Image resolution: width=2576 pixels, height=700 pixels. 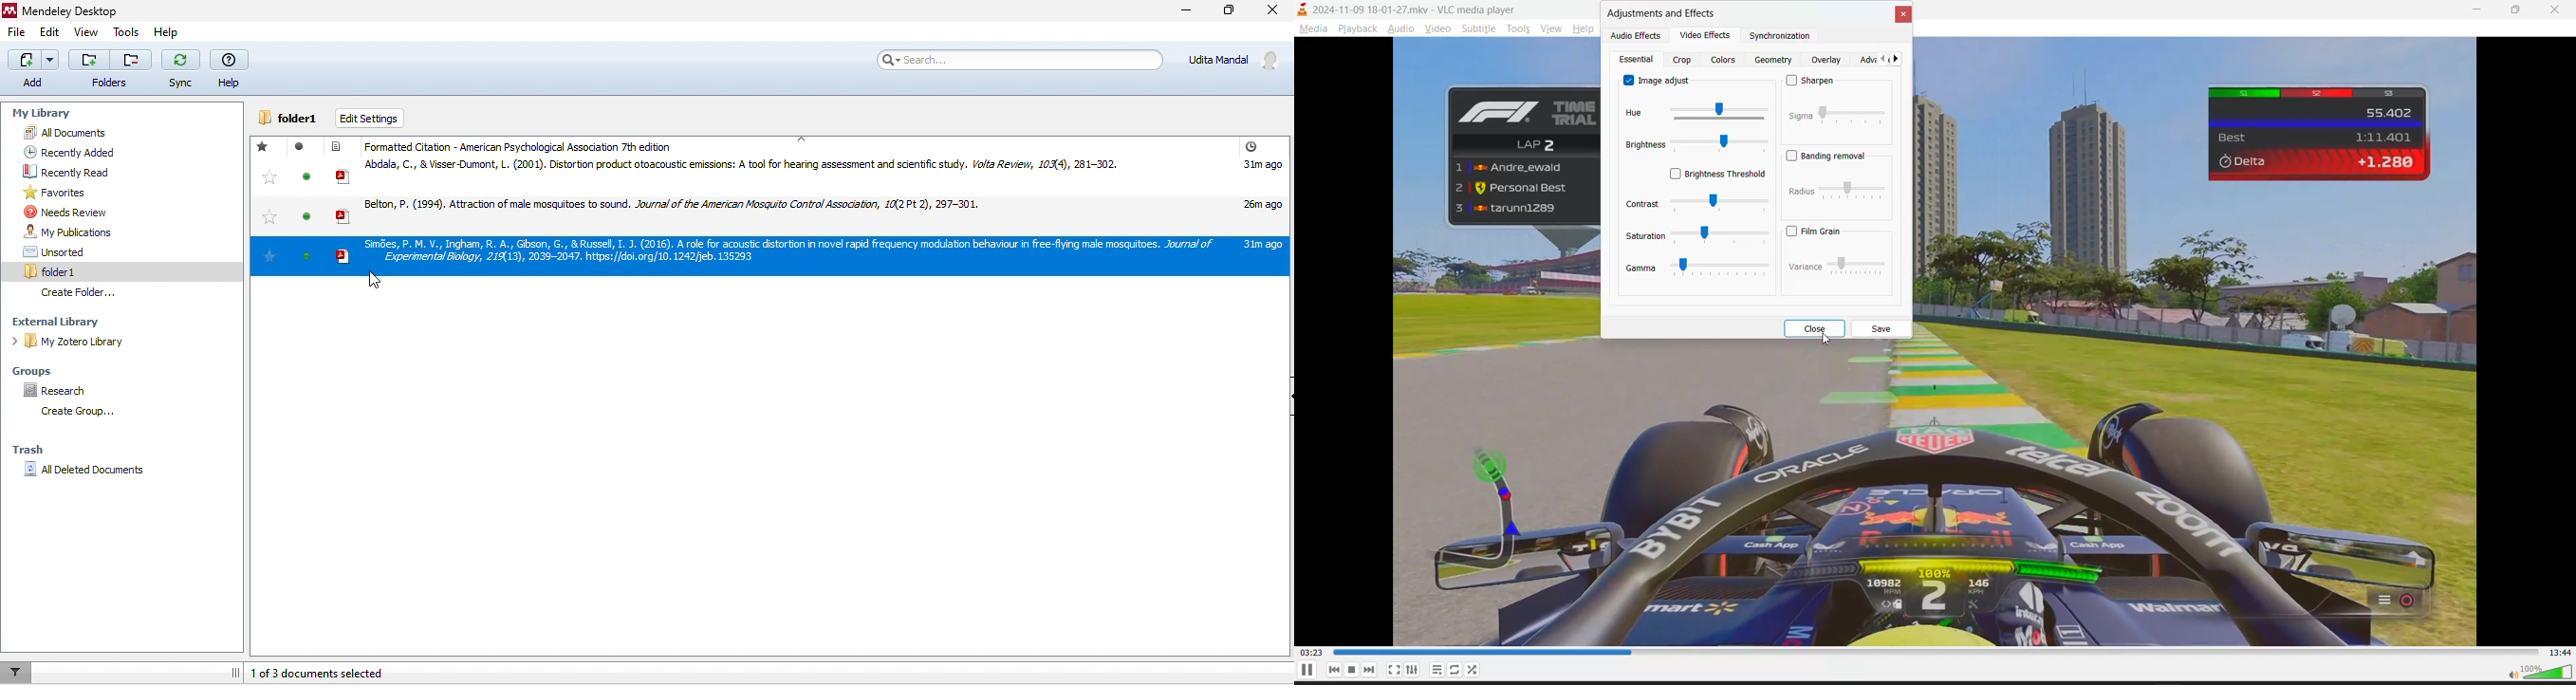 What do you see at coordinates (267, 183) in the screenshot?
I see `Stared ` at bounding box center [267, 183].